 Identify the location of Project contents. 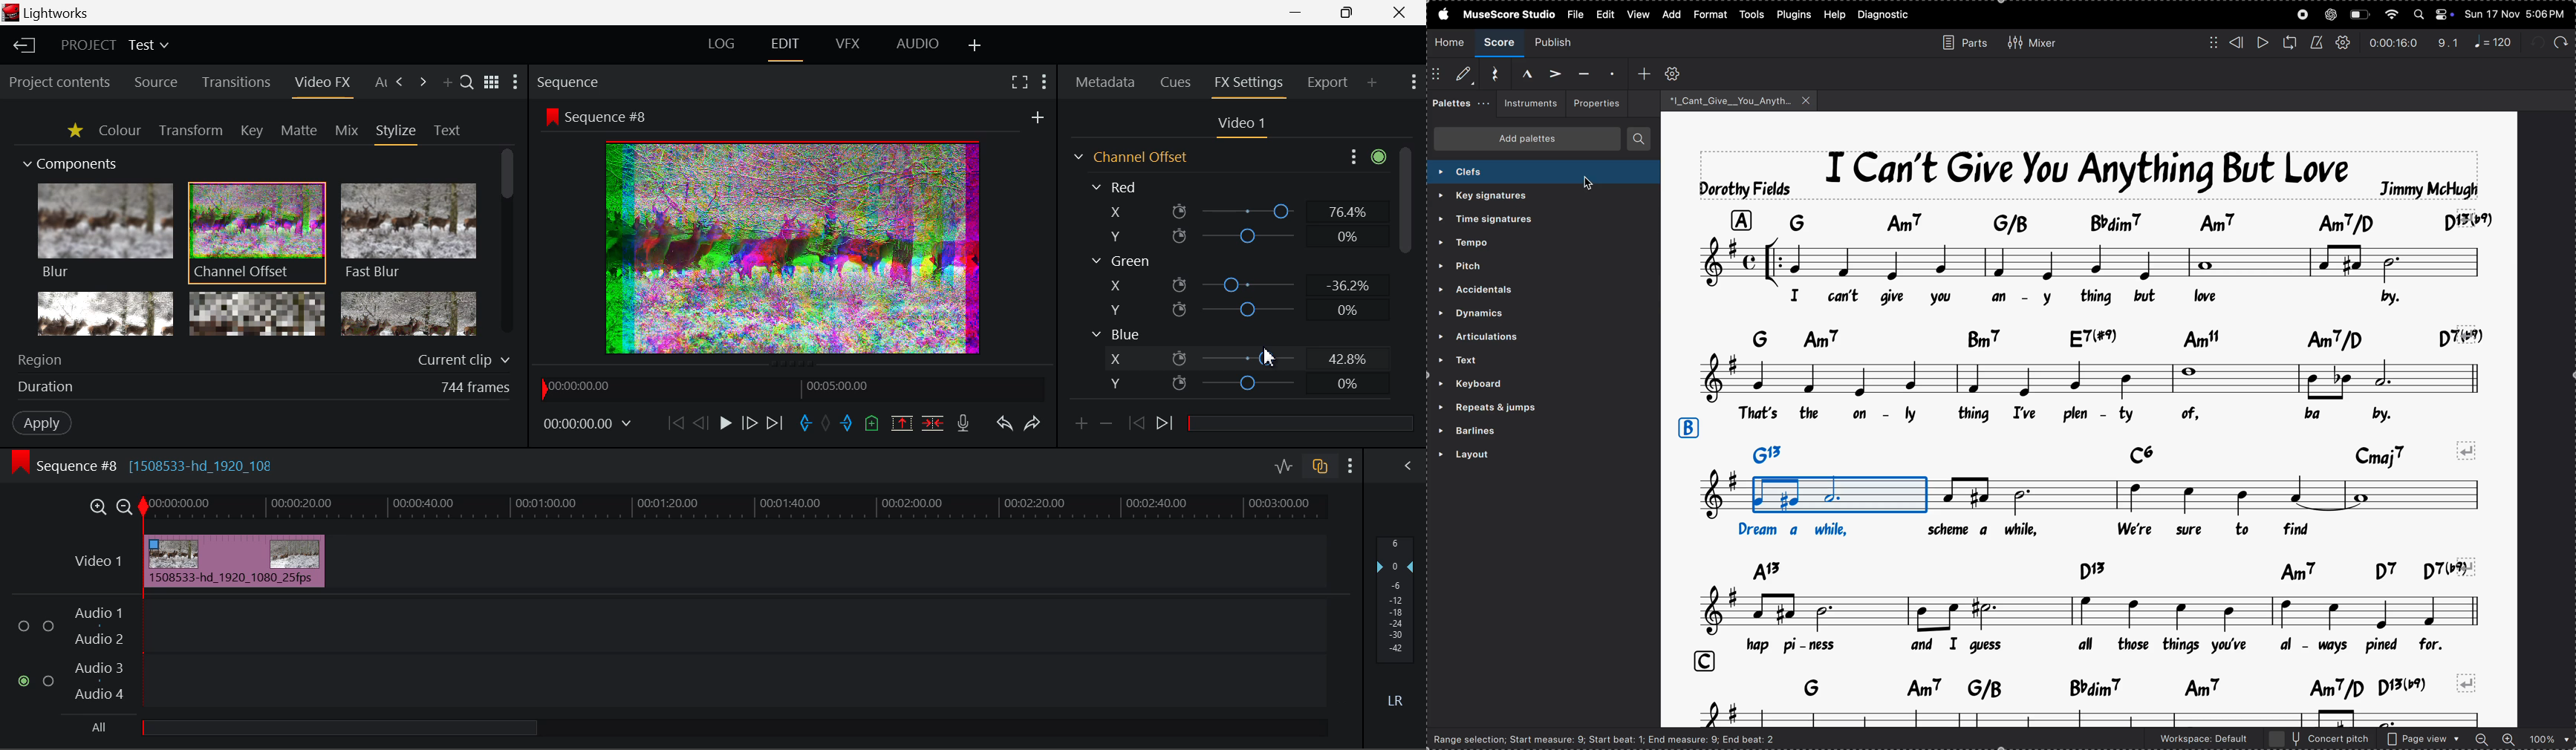
(59, 83).